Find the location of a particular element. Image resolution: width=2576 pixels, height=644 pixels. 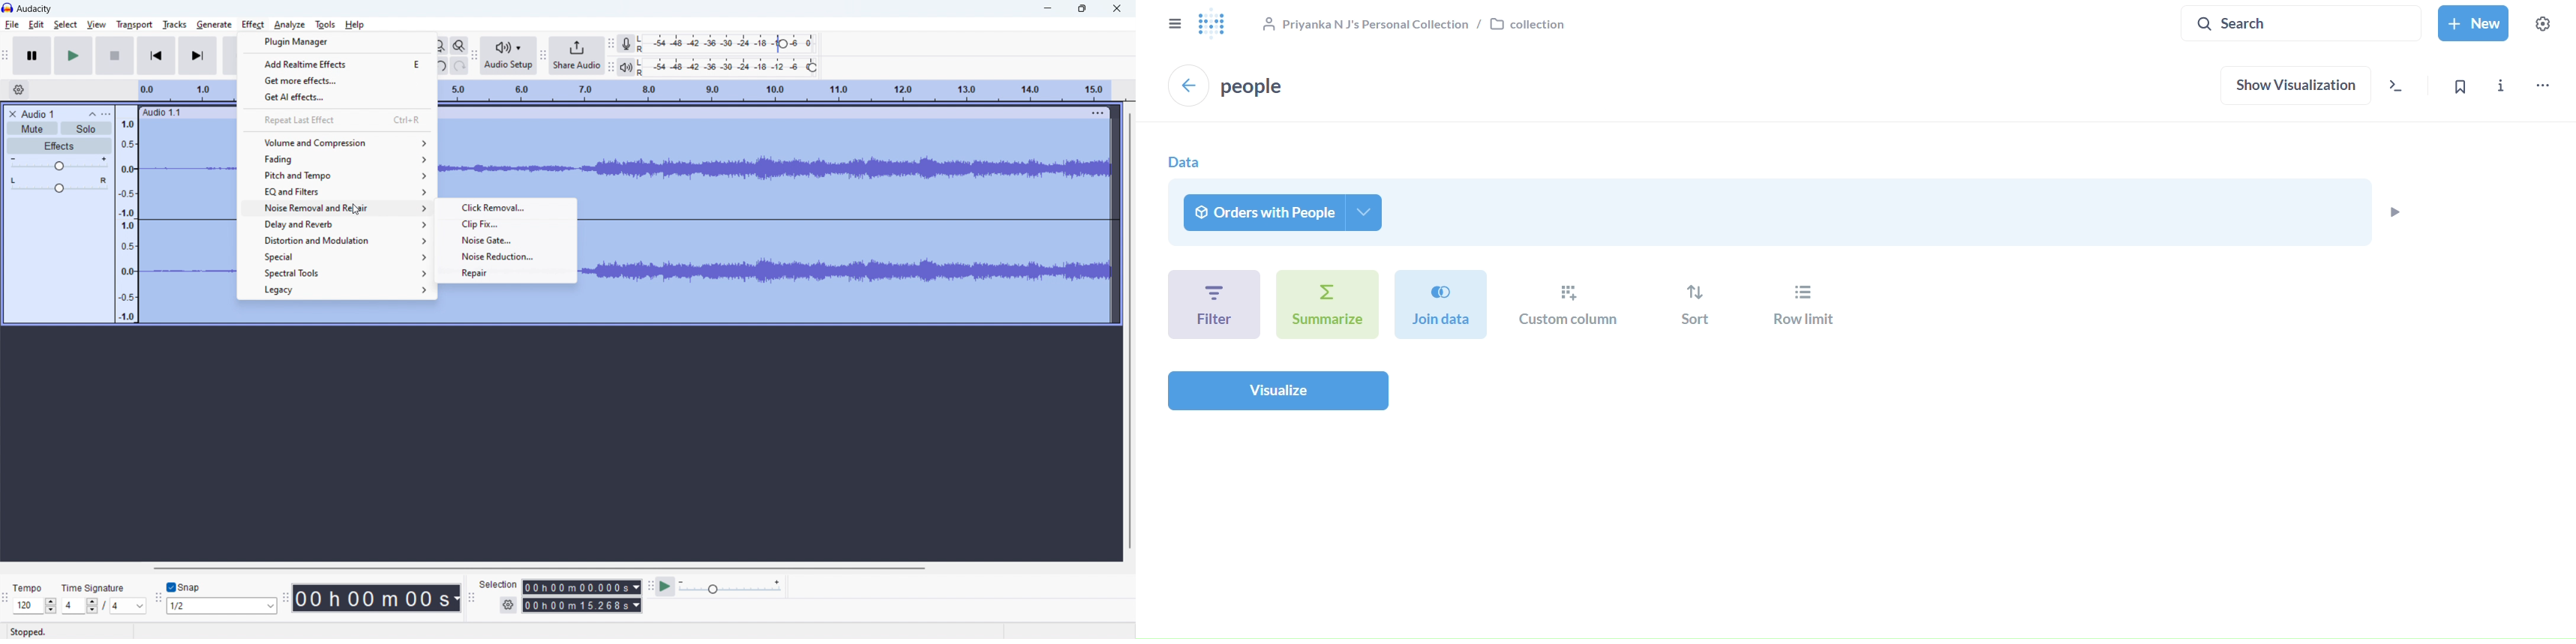

fading is located at coordinates (336, 159).